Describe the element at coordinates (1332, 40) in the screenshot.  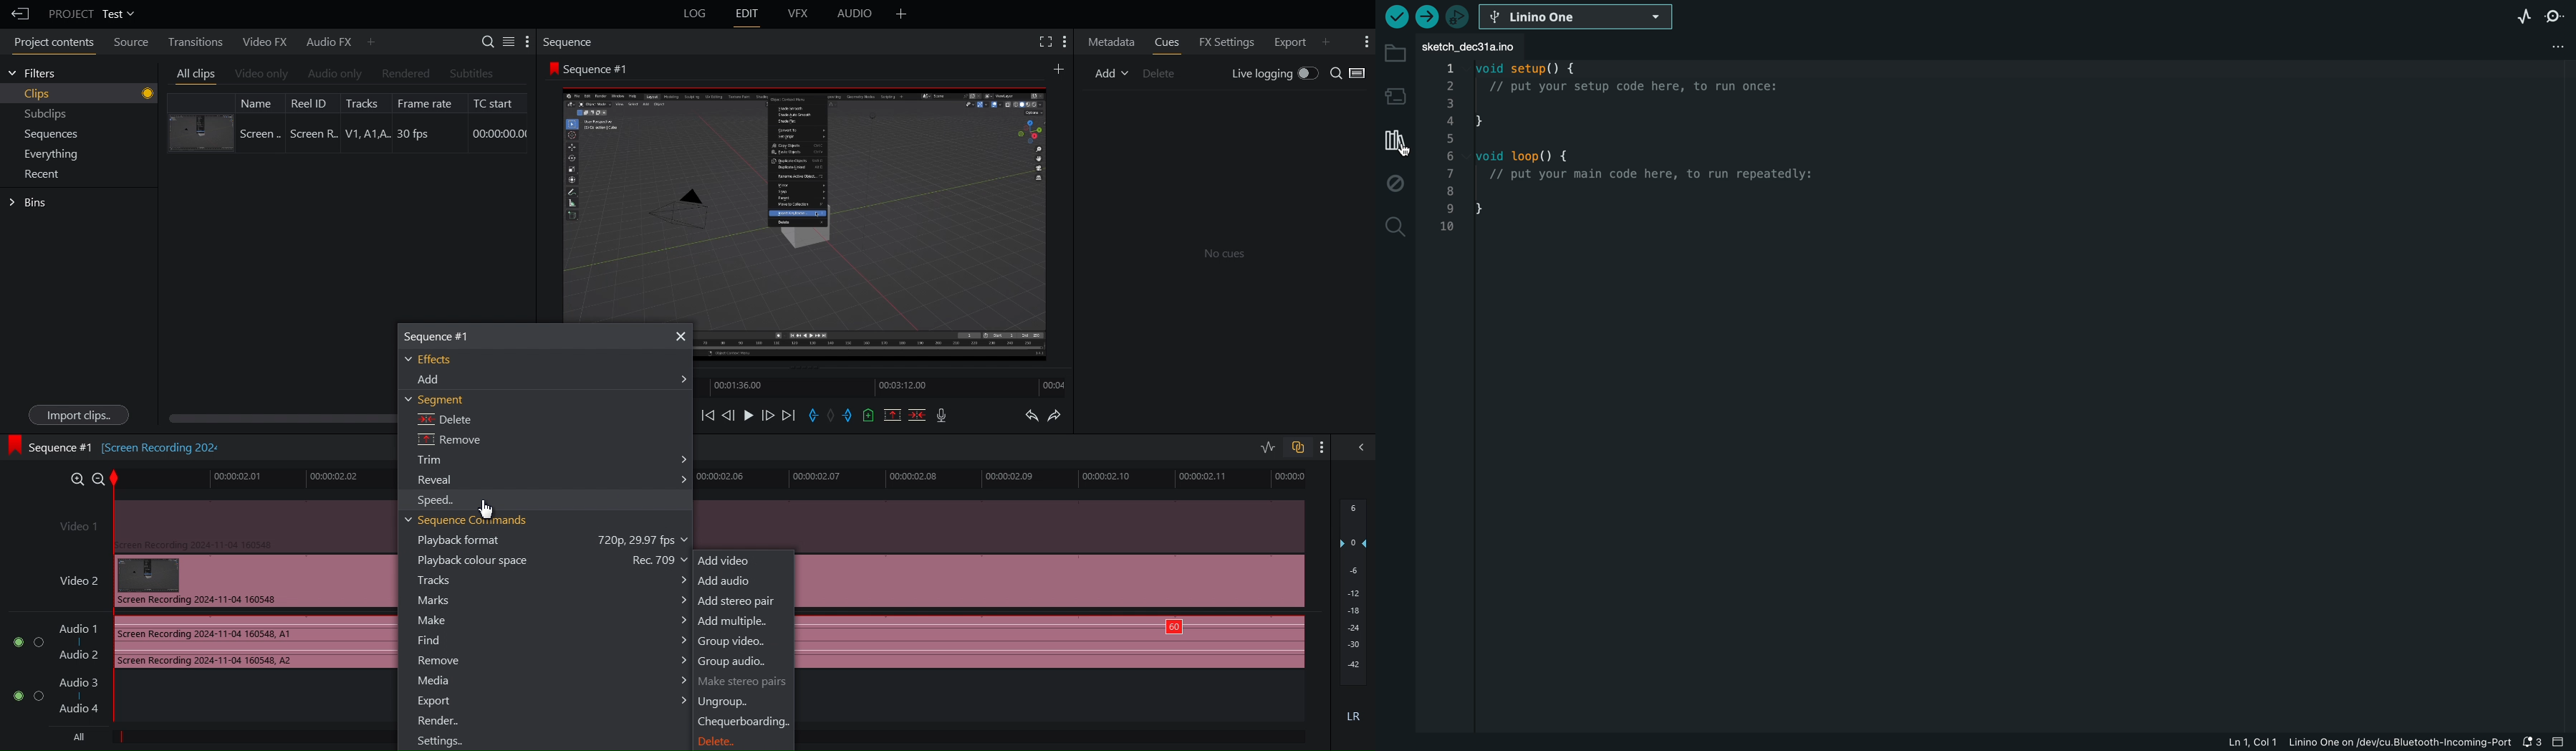
I see `More` at that location.